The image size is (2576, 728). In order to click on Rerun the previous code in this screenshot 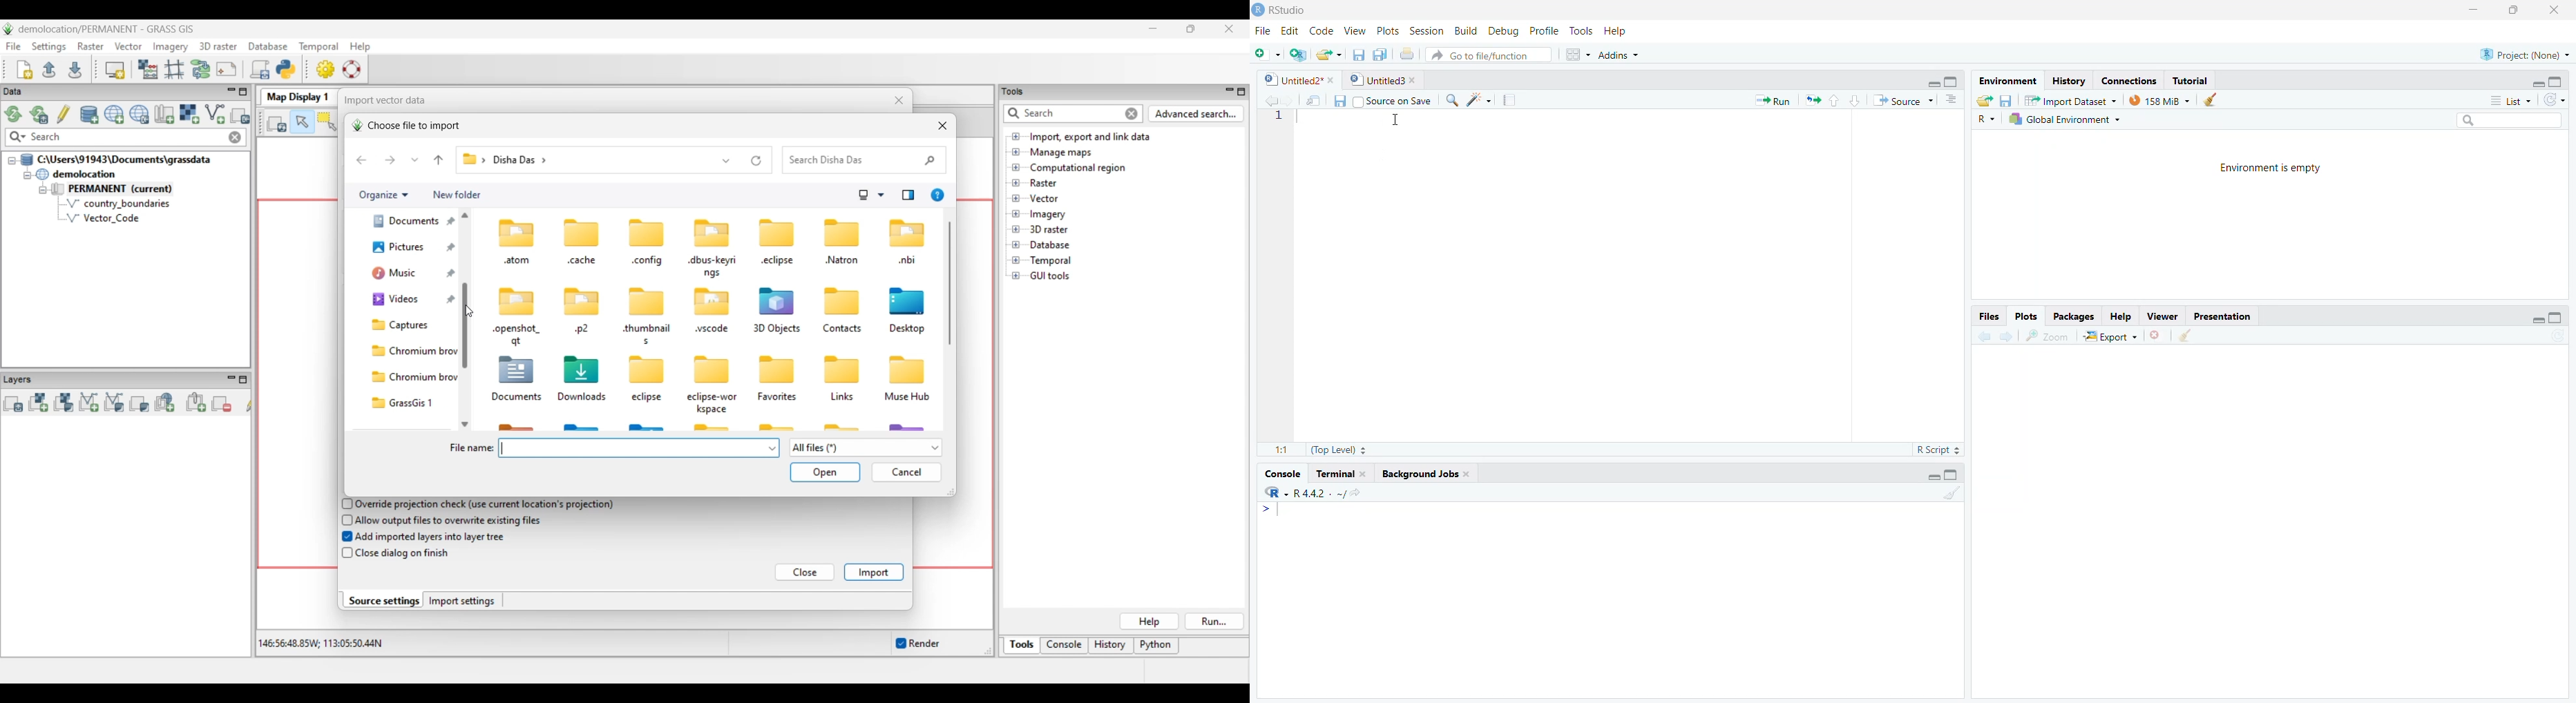, I will do `click(1832, 99)`.